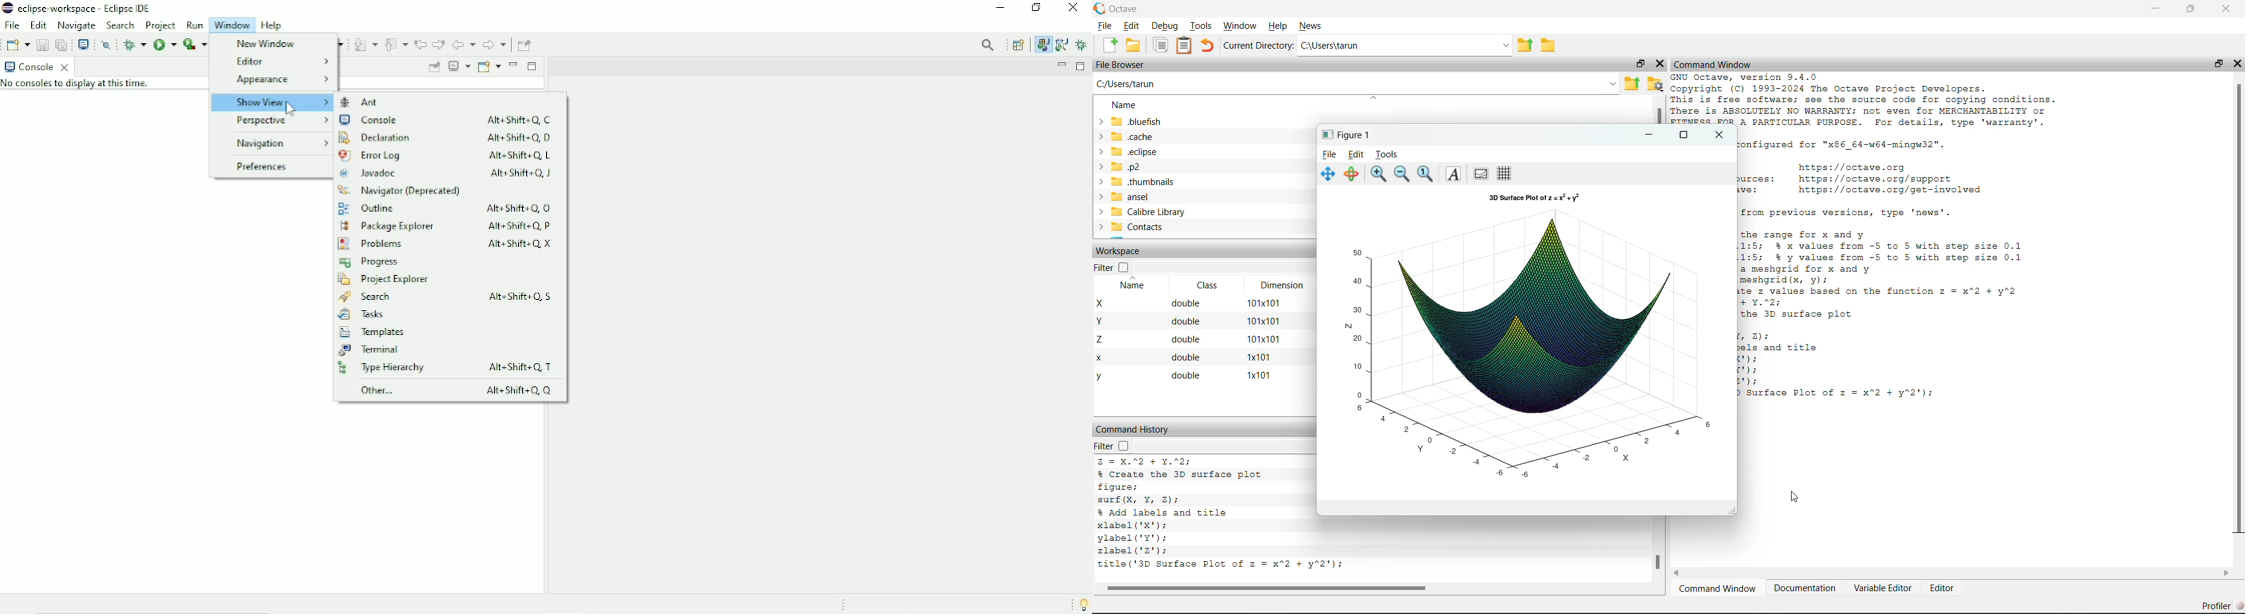 The height and width of the screenshot is (616, 2268). I want to click on figure;, so click(1118, 487).